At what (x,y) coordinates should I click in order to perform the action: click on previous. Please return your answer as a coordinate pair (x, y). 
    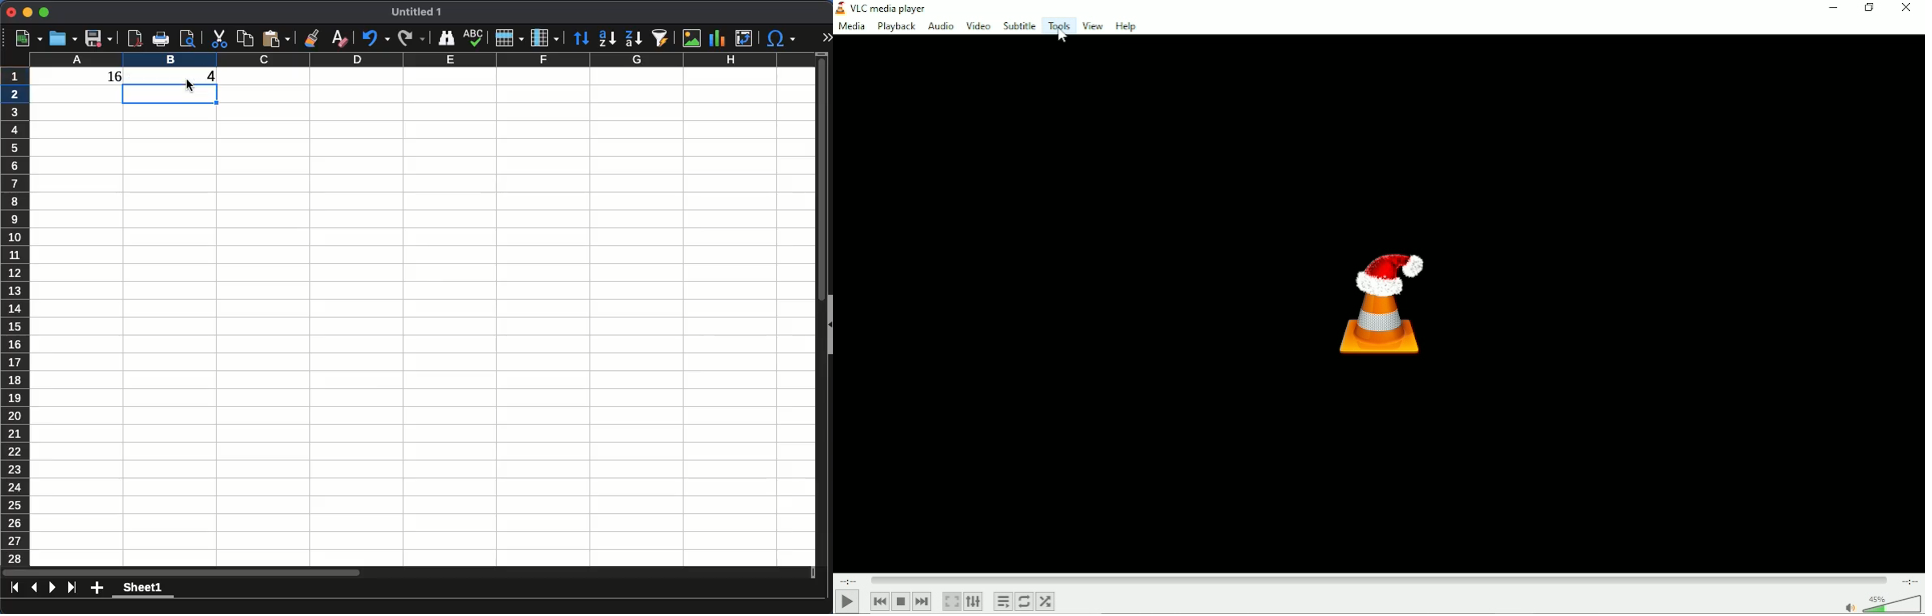
    Looking at the image, I should click on (880, 601).